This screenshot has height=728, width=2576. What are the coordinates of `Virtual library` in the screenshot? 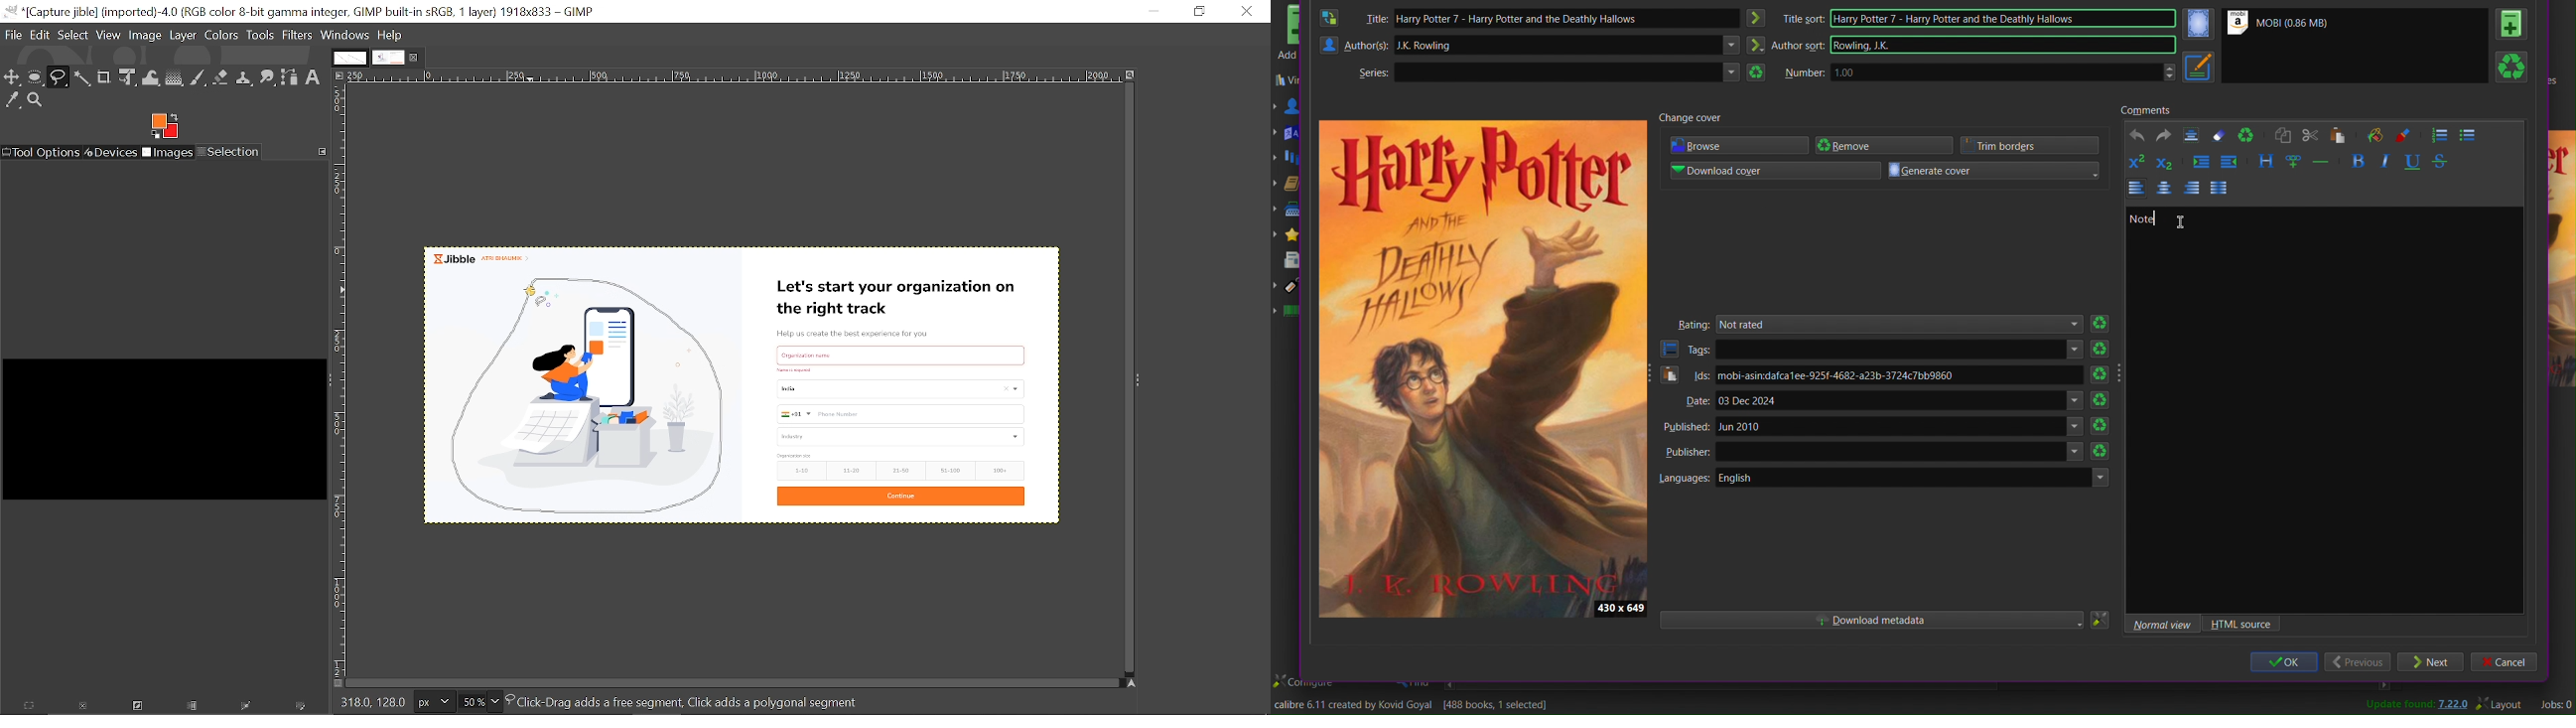 It's located at (1291, 81).